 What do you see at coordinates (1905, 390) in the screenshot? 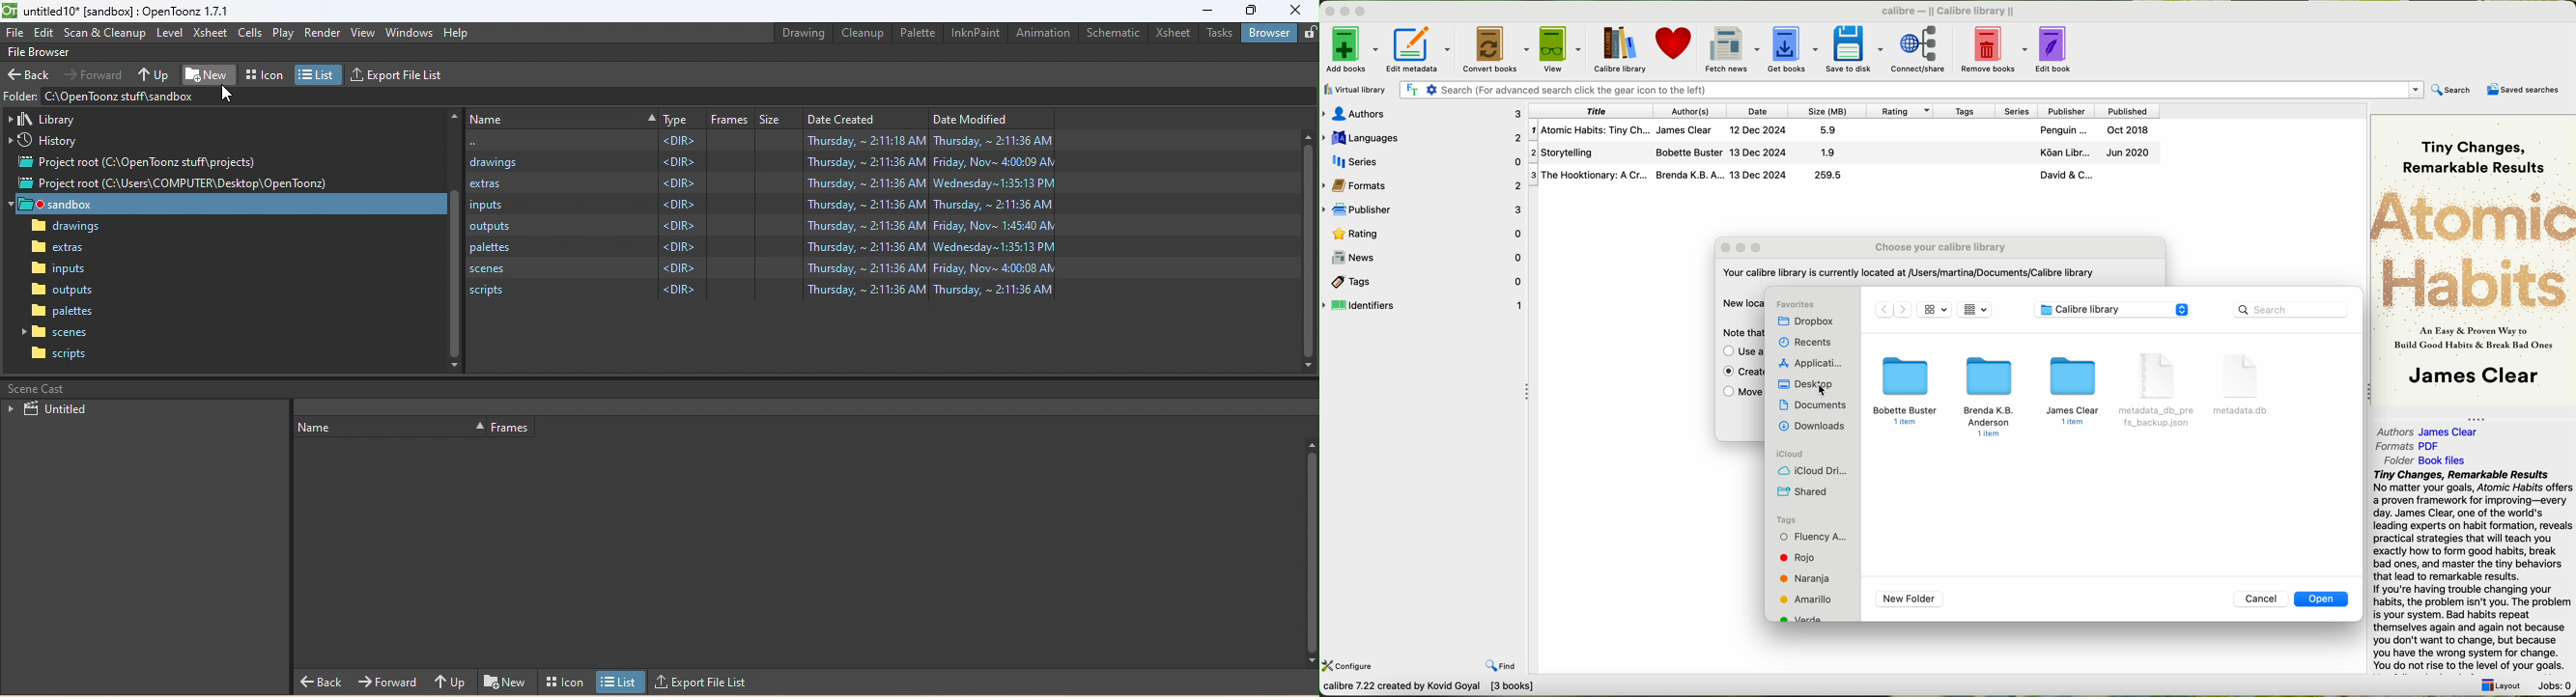
I see `folder` at bounding box center [1905, 390].